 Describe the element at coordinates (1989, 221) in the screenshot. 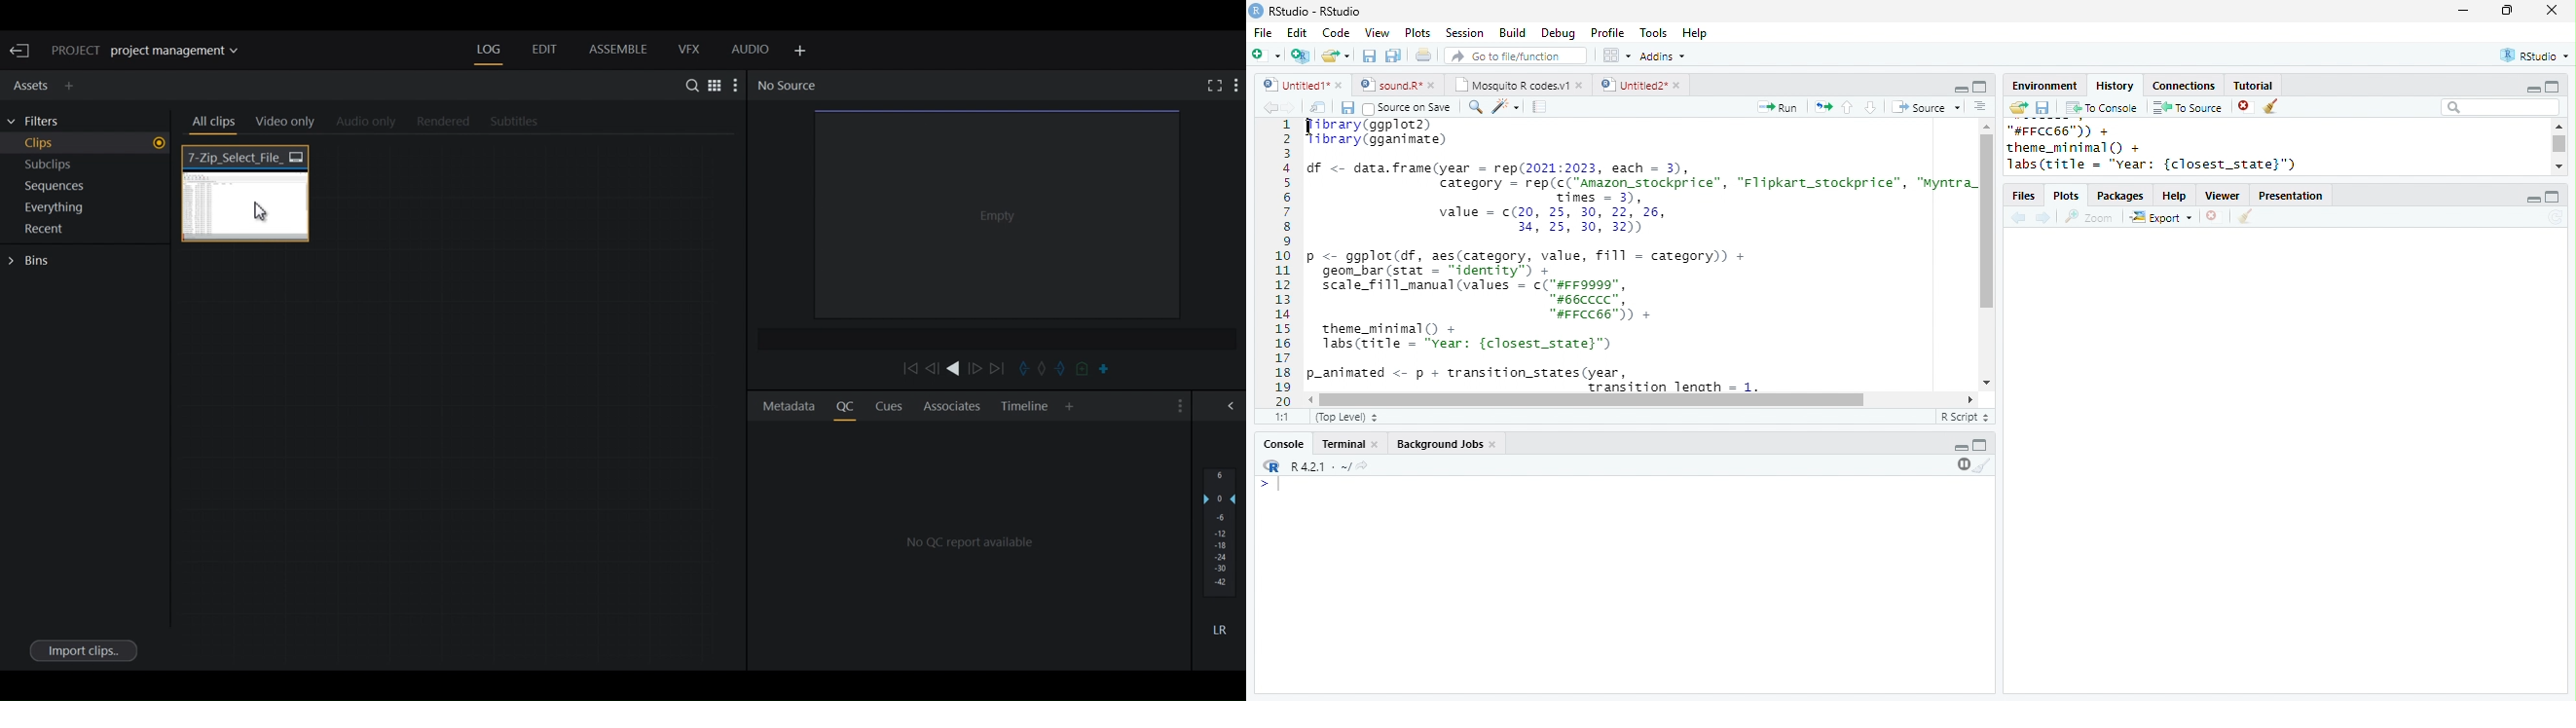

I see `scroll bar` at that location.